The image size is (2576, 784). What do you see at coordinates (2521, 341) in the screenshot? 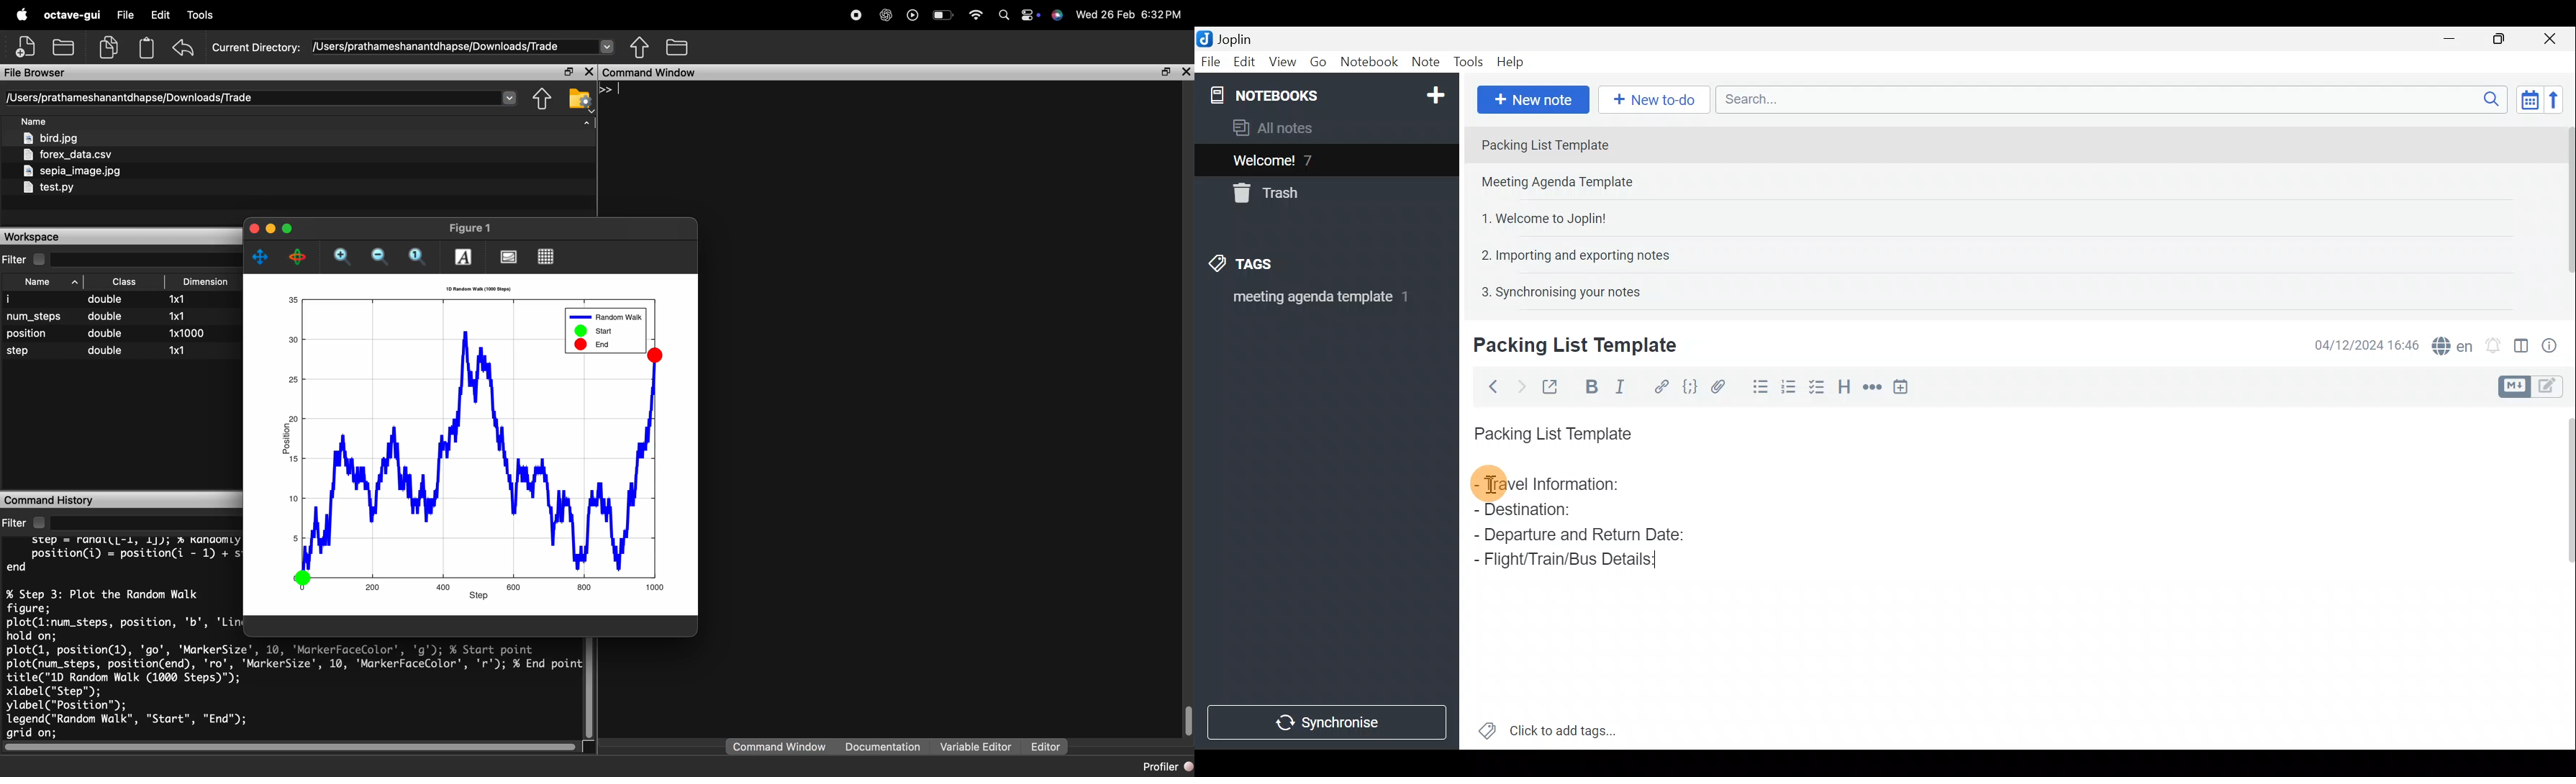
I see `Toggle editor layout` at bounding box center [2521, 341].